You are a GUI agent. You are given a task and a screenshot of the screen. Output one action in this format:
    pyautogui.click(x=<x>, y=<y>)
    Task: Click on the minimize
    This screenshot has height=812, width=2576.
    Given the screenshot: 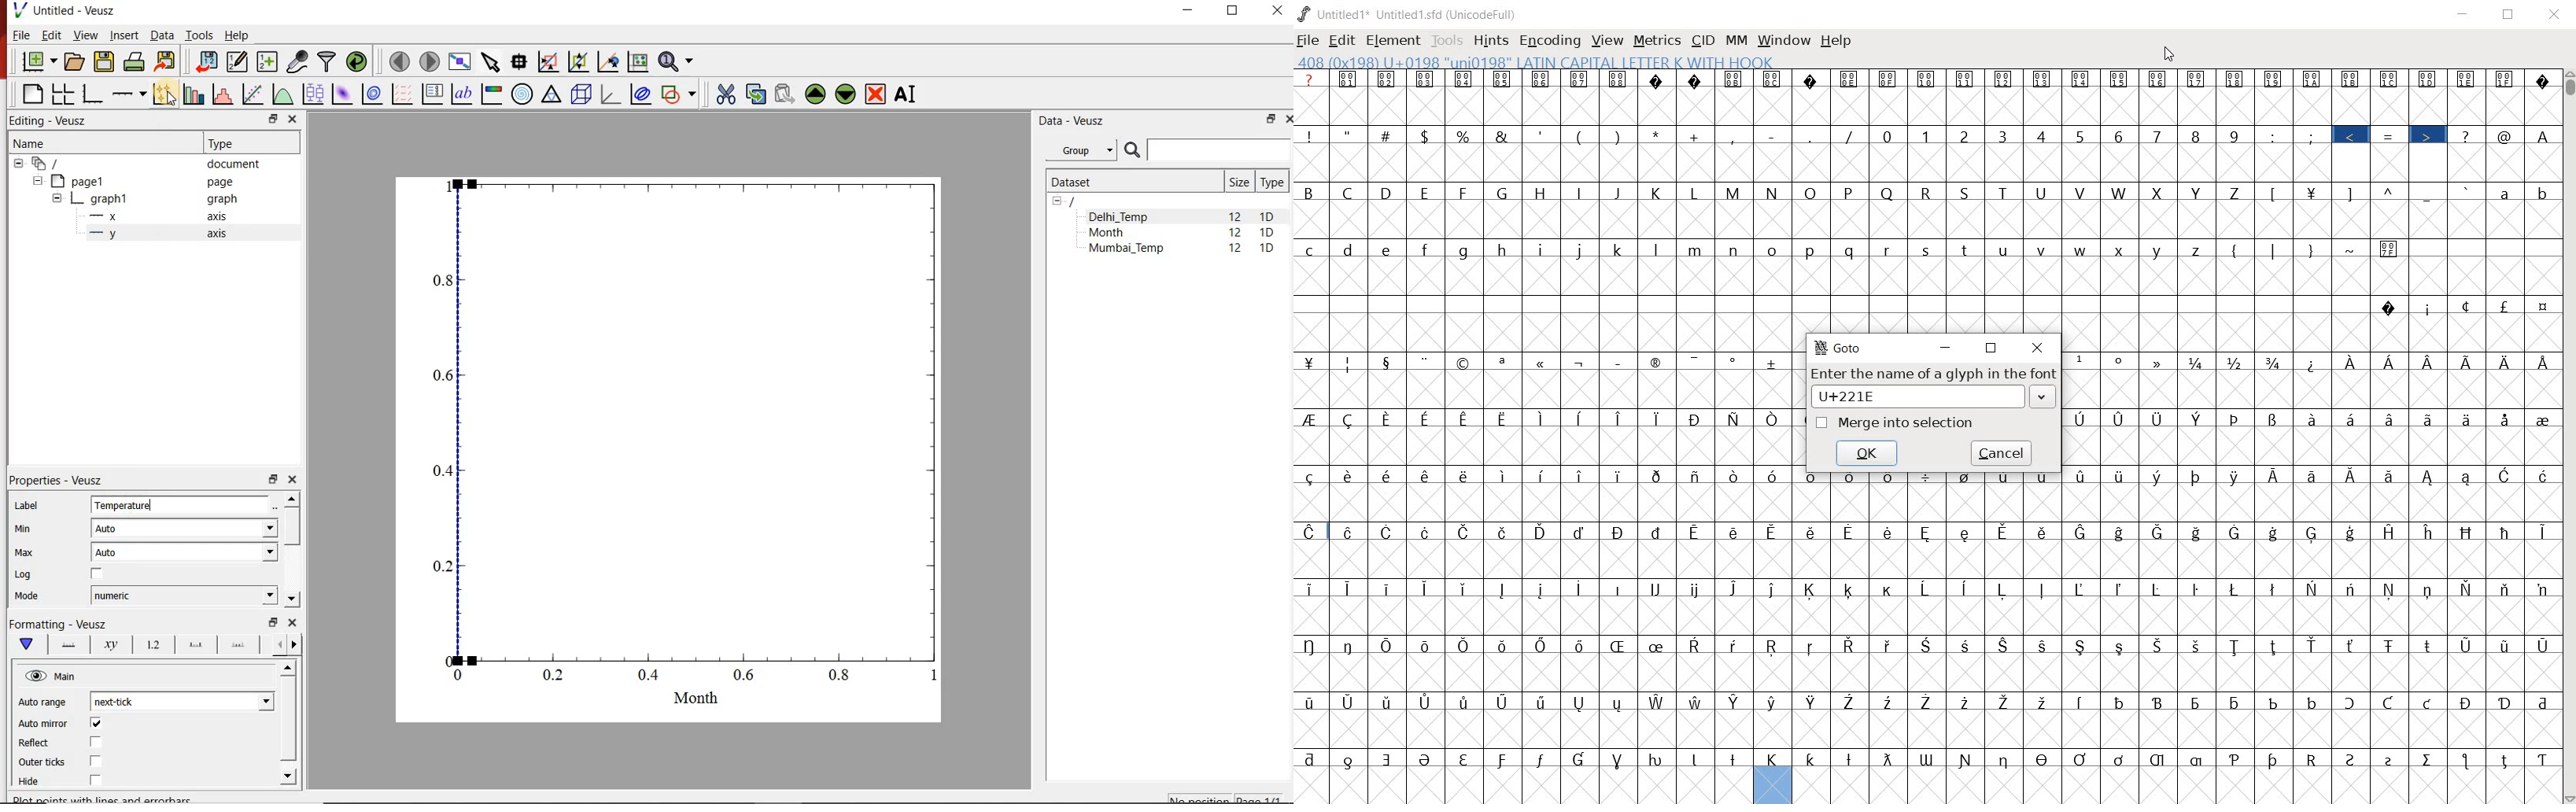 What is the action you would take?
    pyautogui.click(x=1949, y=349)
    